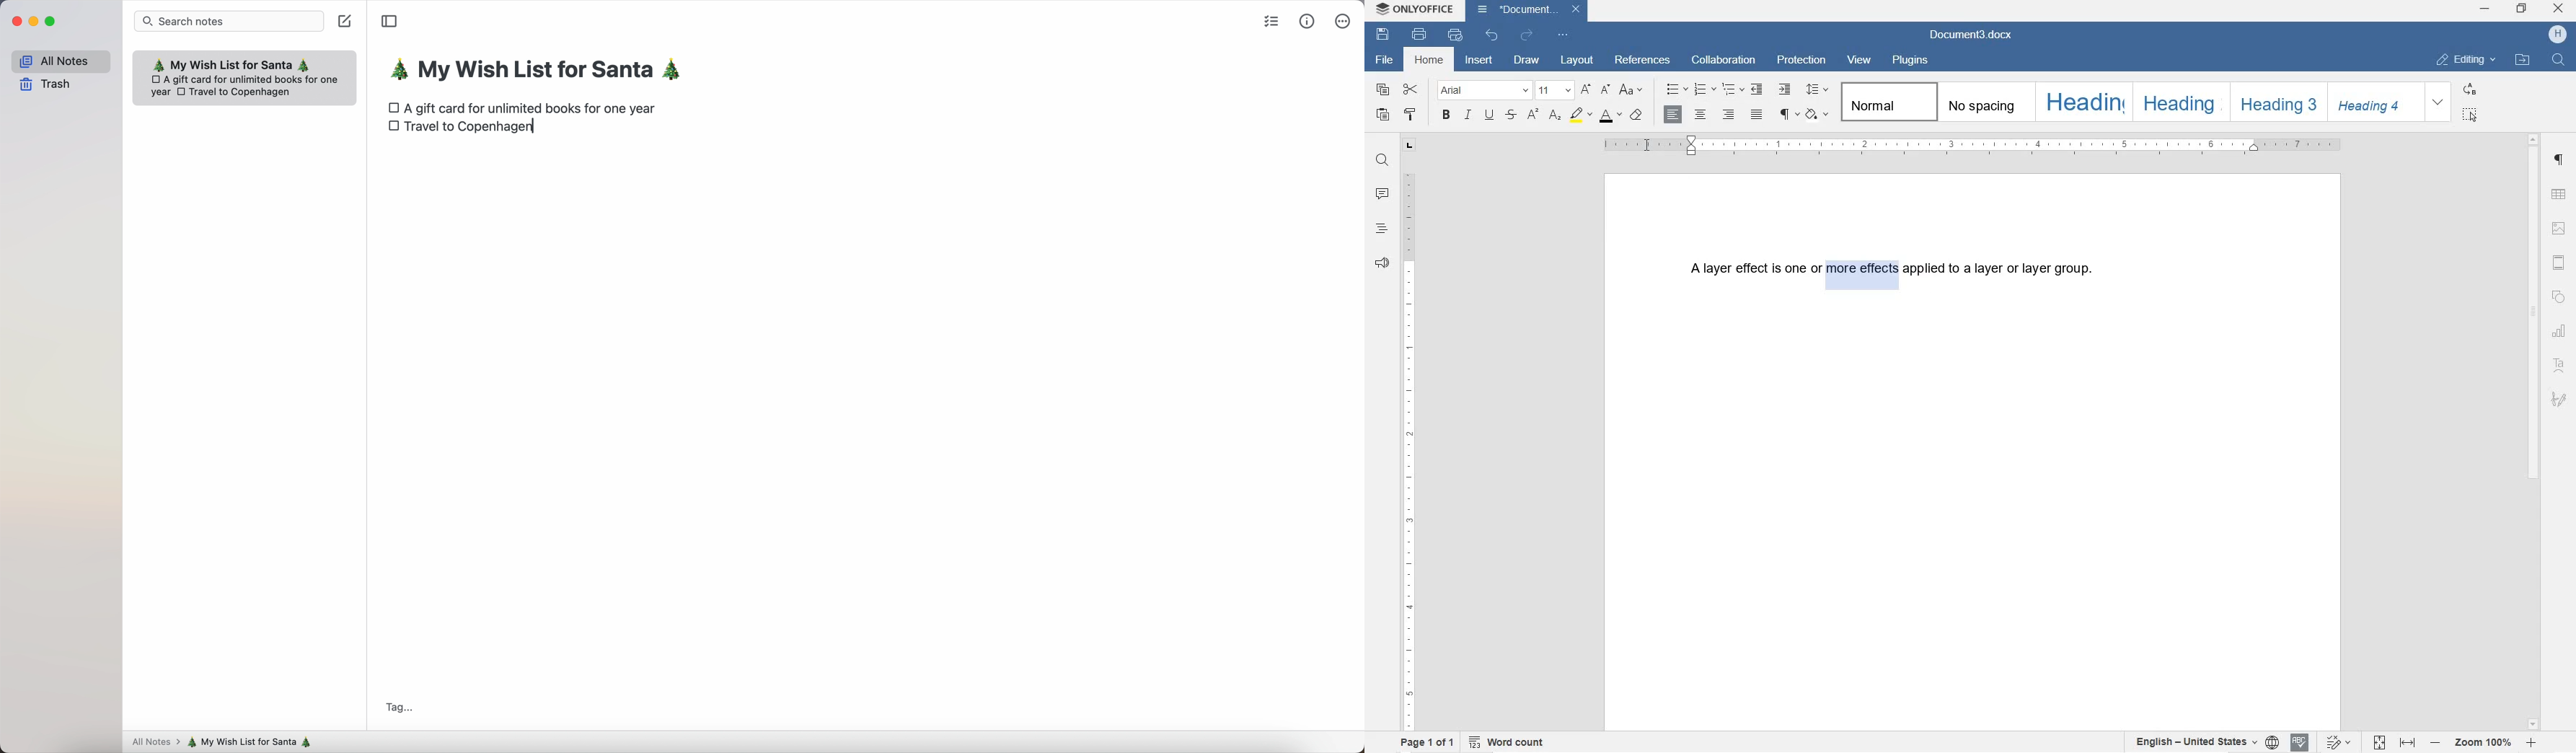 This screenshot has width=2576, height=756. What do you see at coordinates (2559, 263) in the screenshot?
I see `HEADERS & FOOTERS` at bounding box center [2559, 263].